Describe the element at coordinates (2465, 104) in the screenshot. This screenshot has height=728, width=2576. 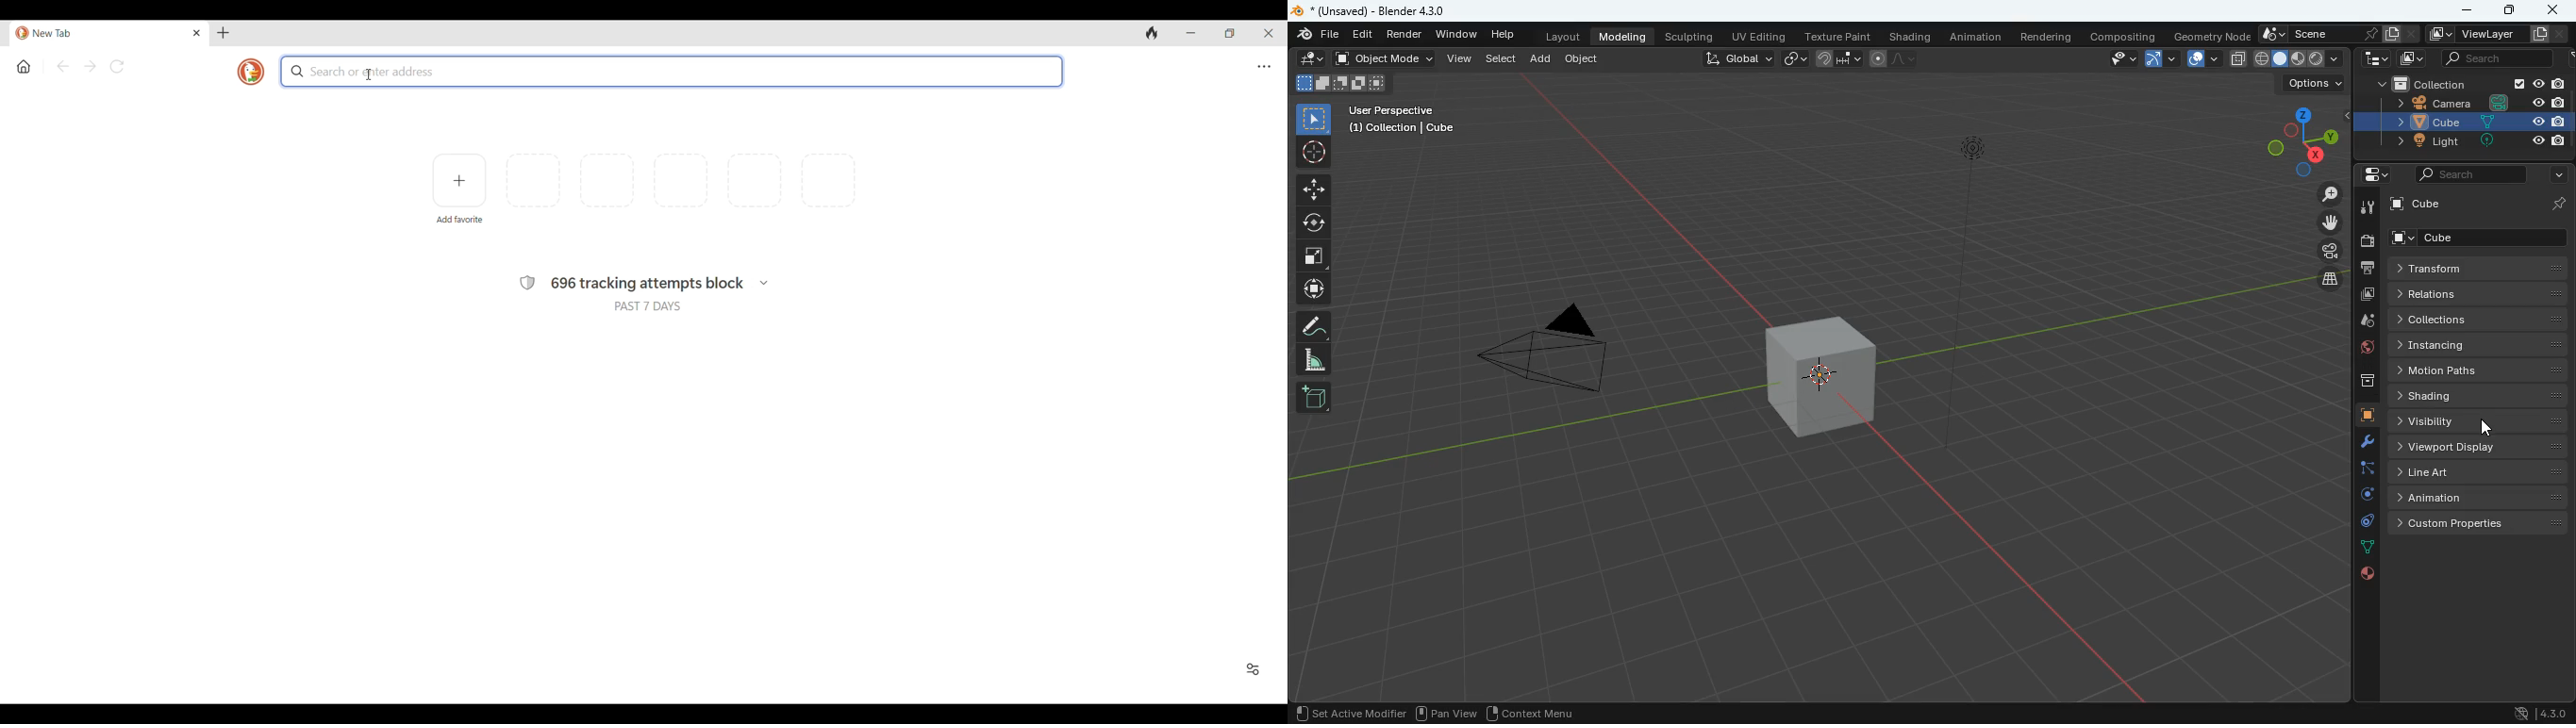
I see `camera` at that location.